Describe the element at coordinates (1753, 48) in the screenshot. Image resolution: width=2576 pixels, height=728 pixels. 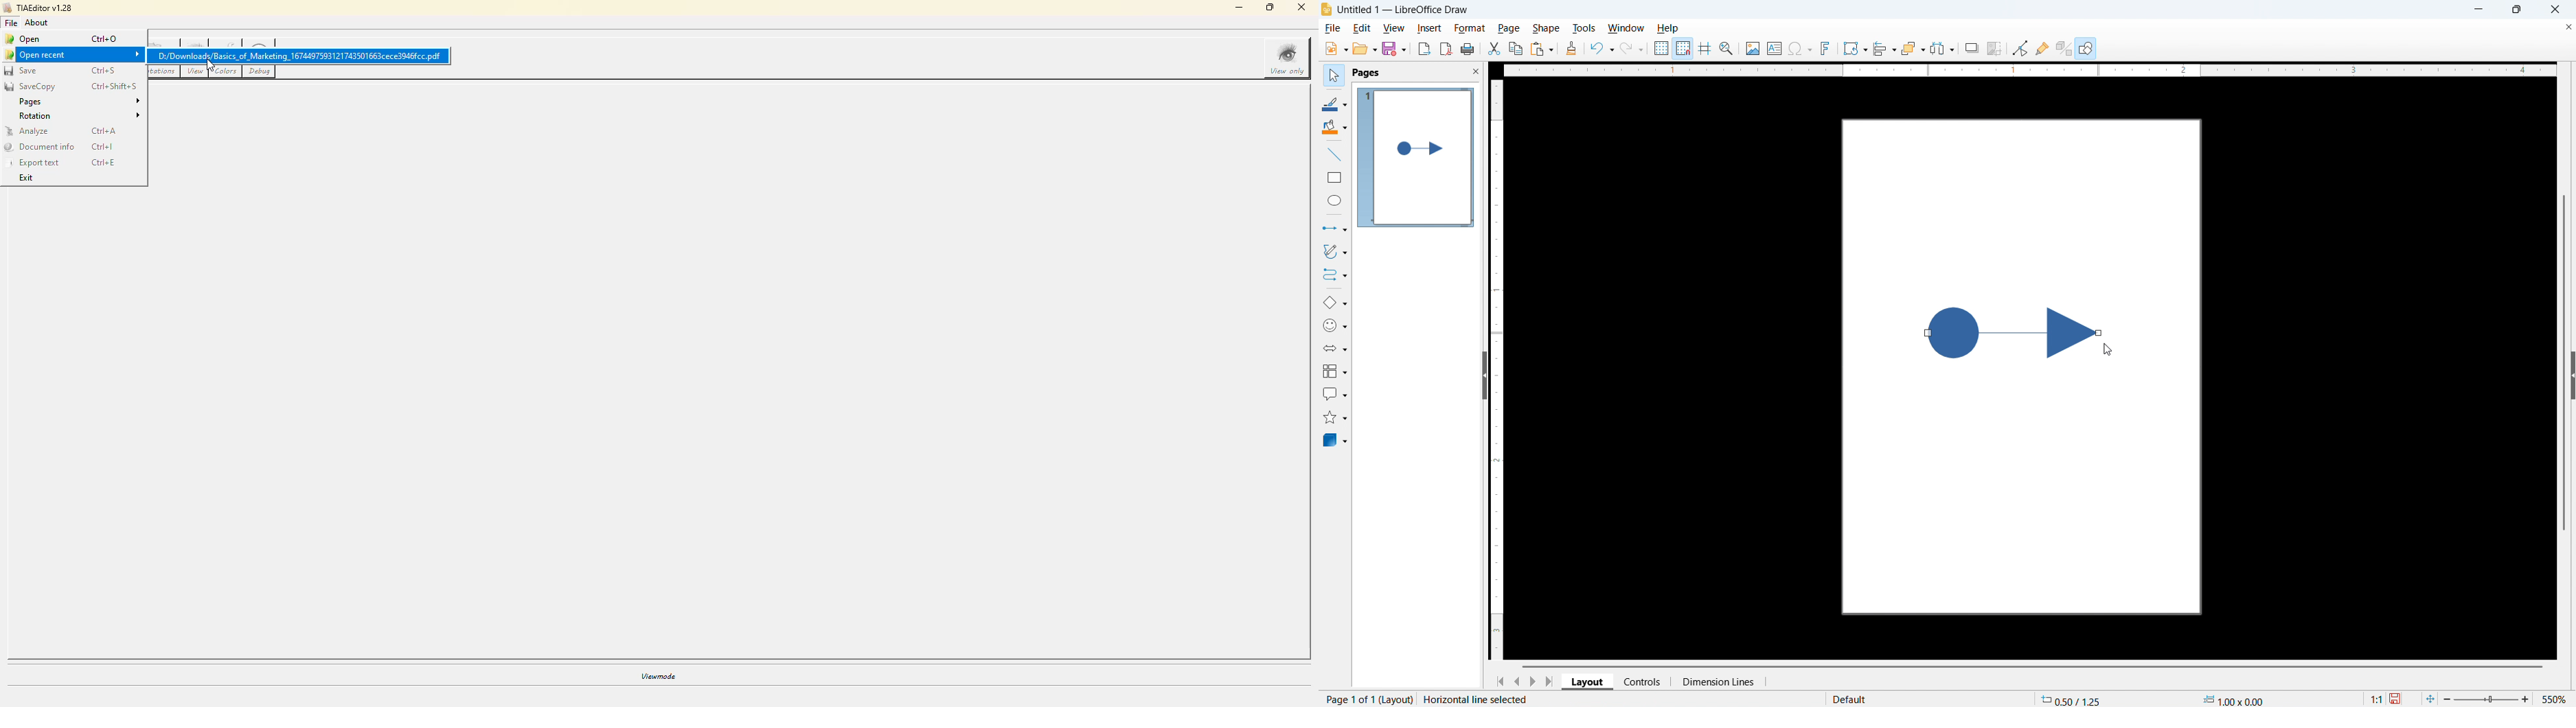
I see `Insert image ` at that location.